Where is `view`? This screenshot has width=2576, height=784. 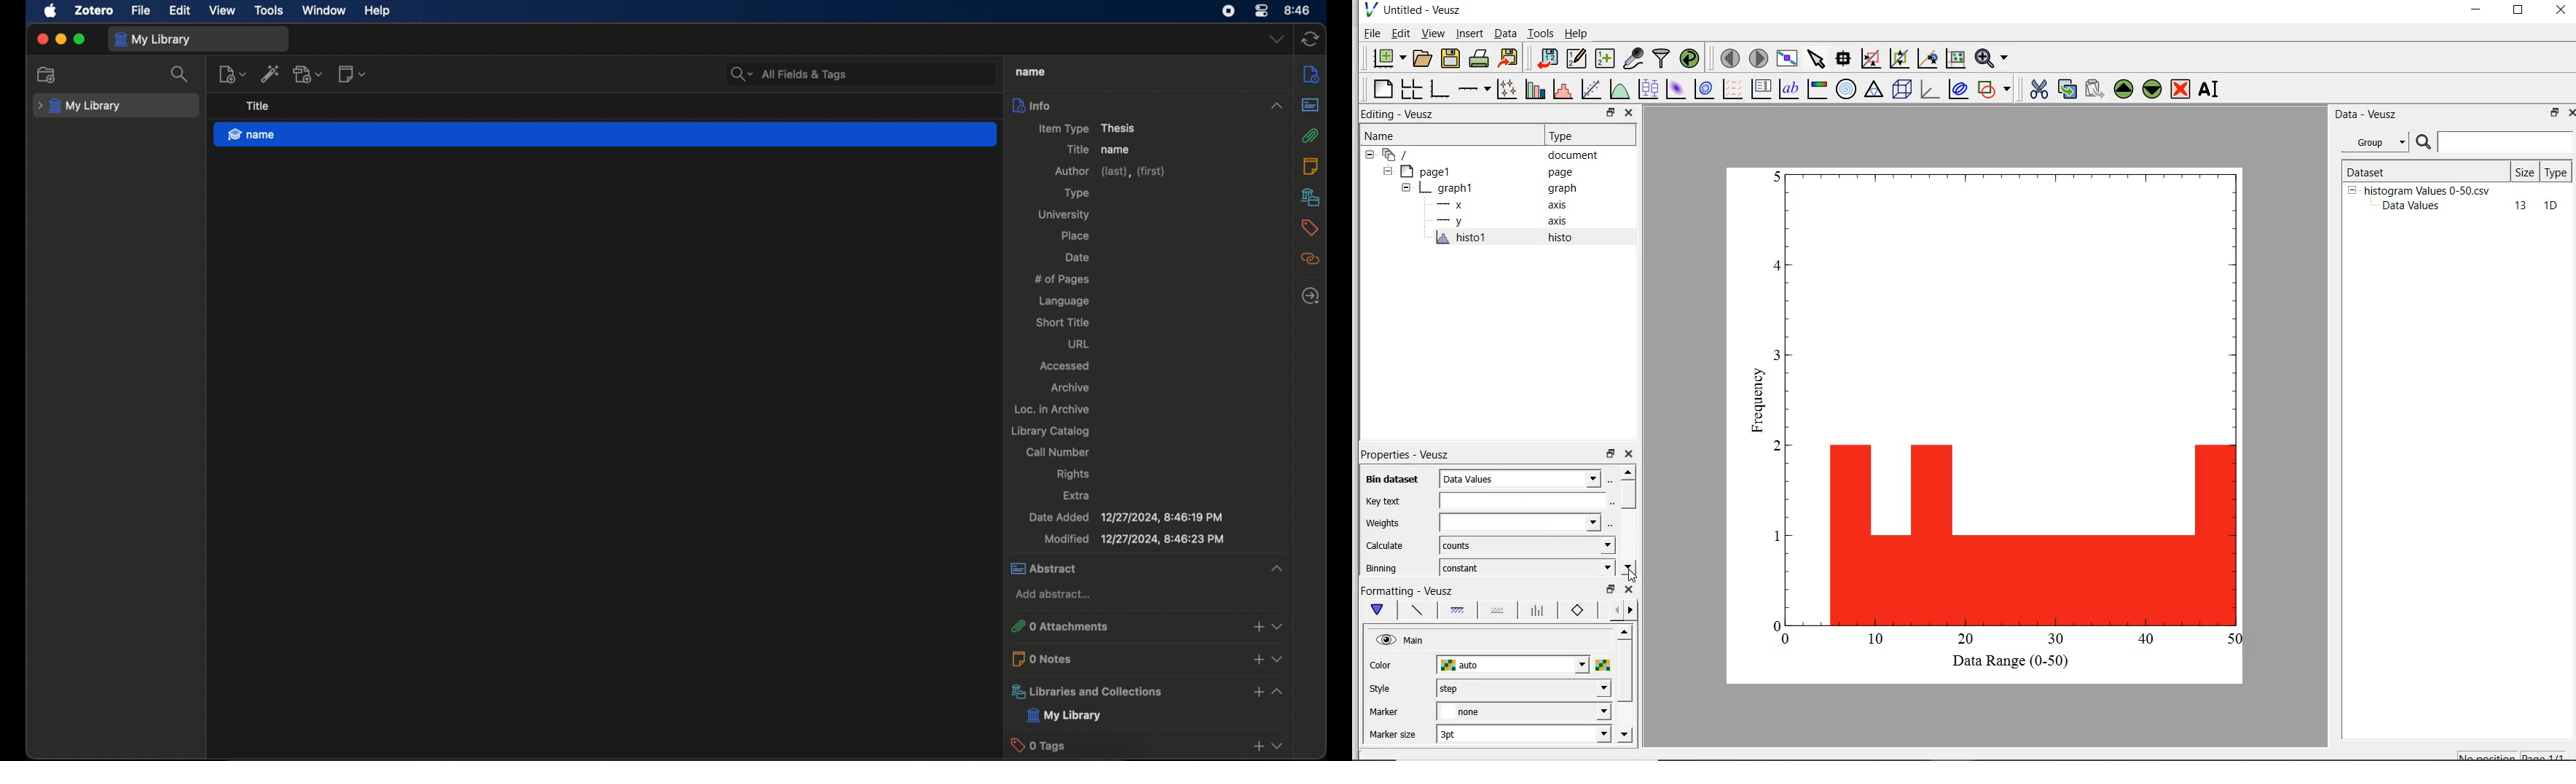
view is located at coordinates (1435, 33).